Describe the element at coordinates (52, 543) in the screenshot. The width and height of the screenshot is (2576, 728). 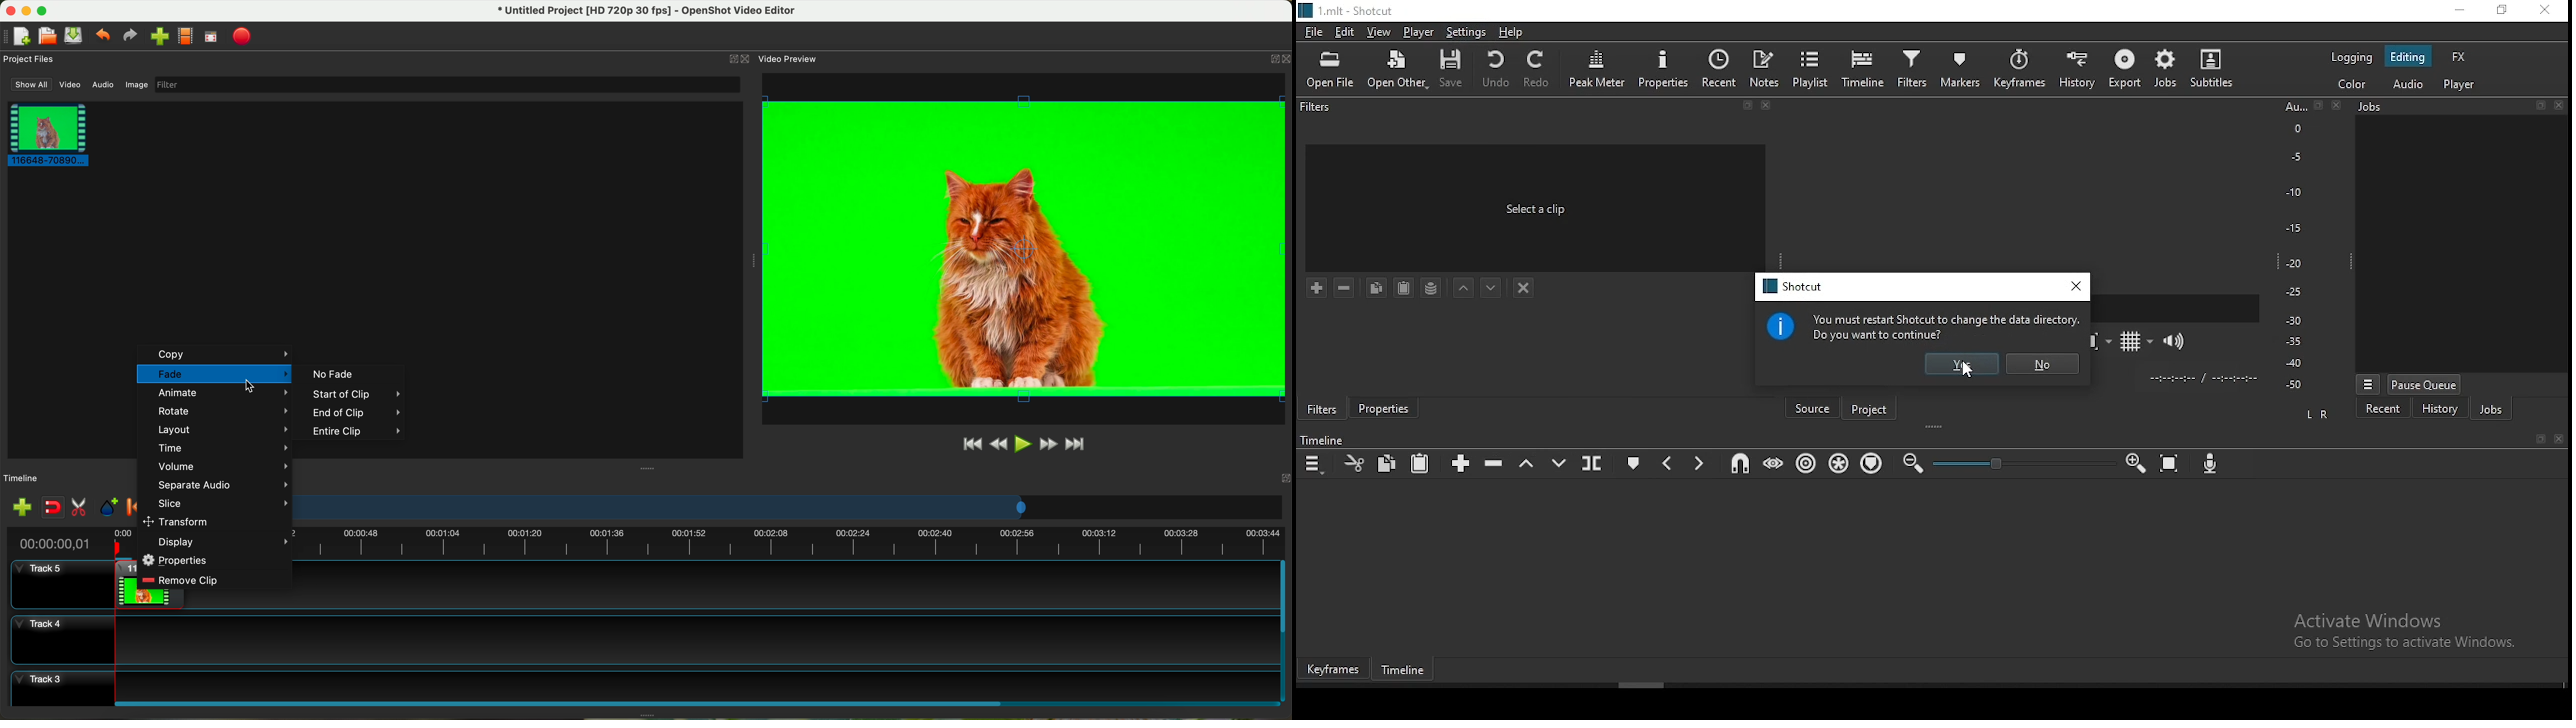
I see `time` at that location.